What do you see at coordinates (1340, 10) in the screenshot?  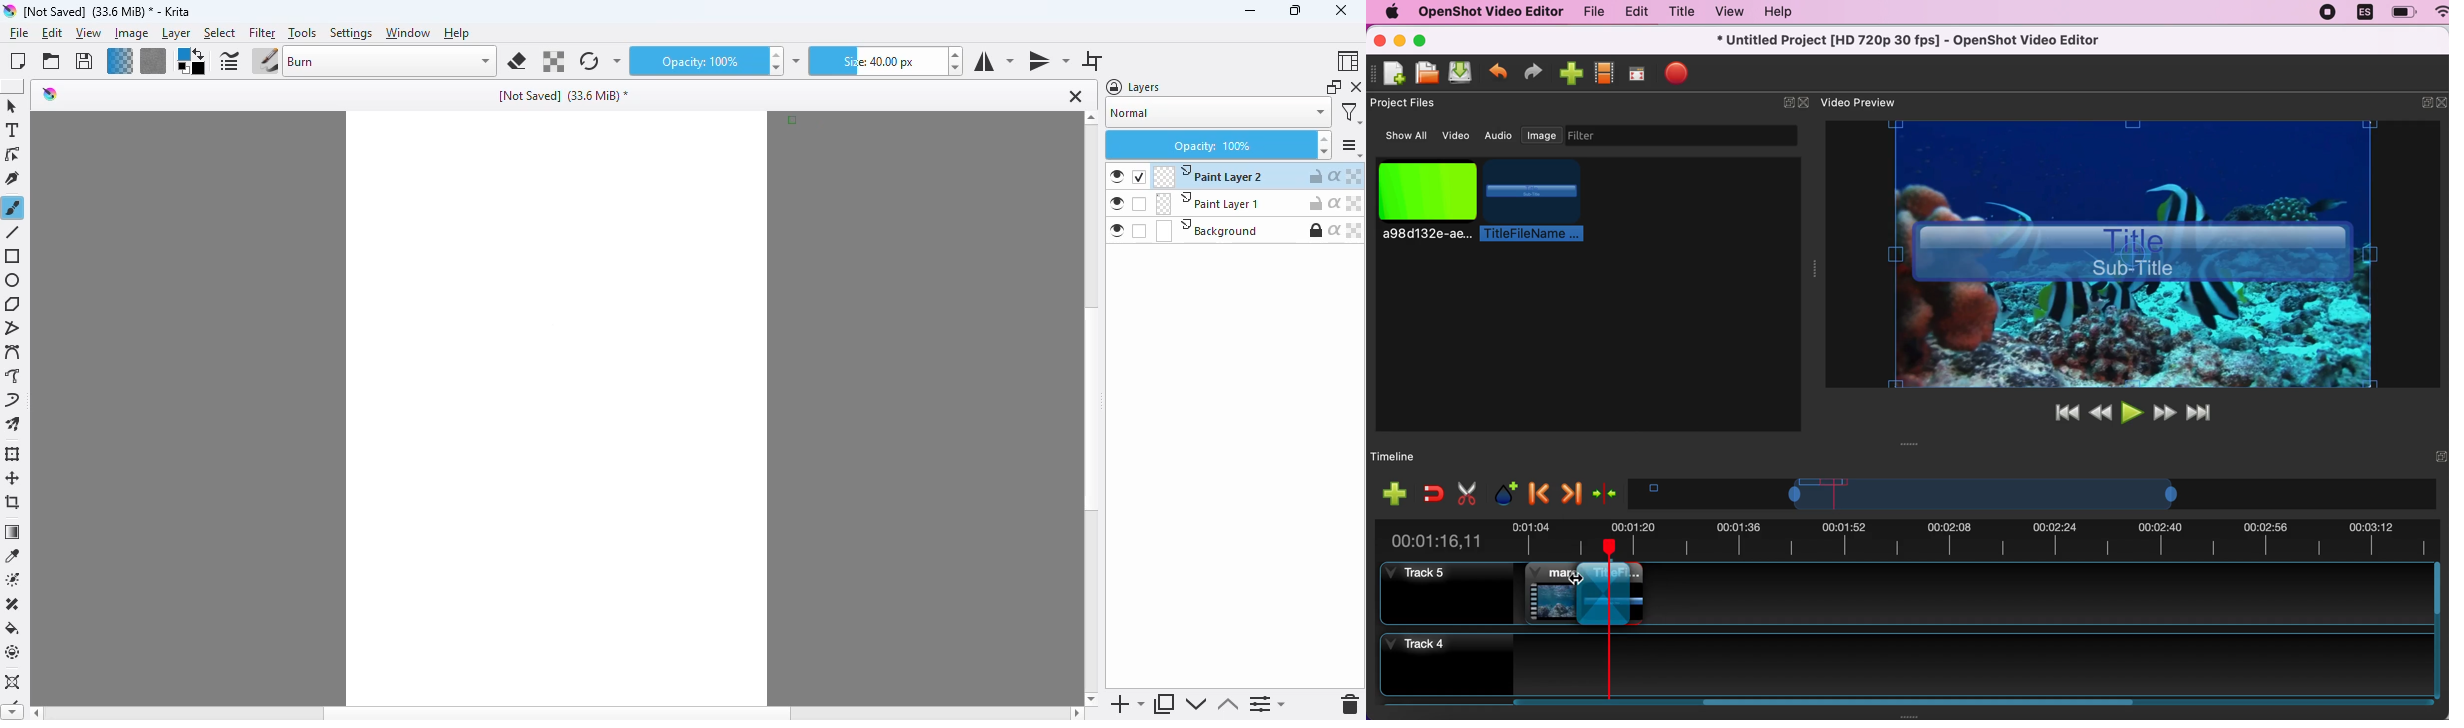 I see ` close` at bounding box center [1340, 10].